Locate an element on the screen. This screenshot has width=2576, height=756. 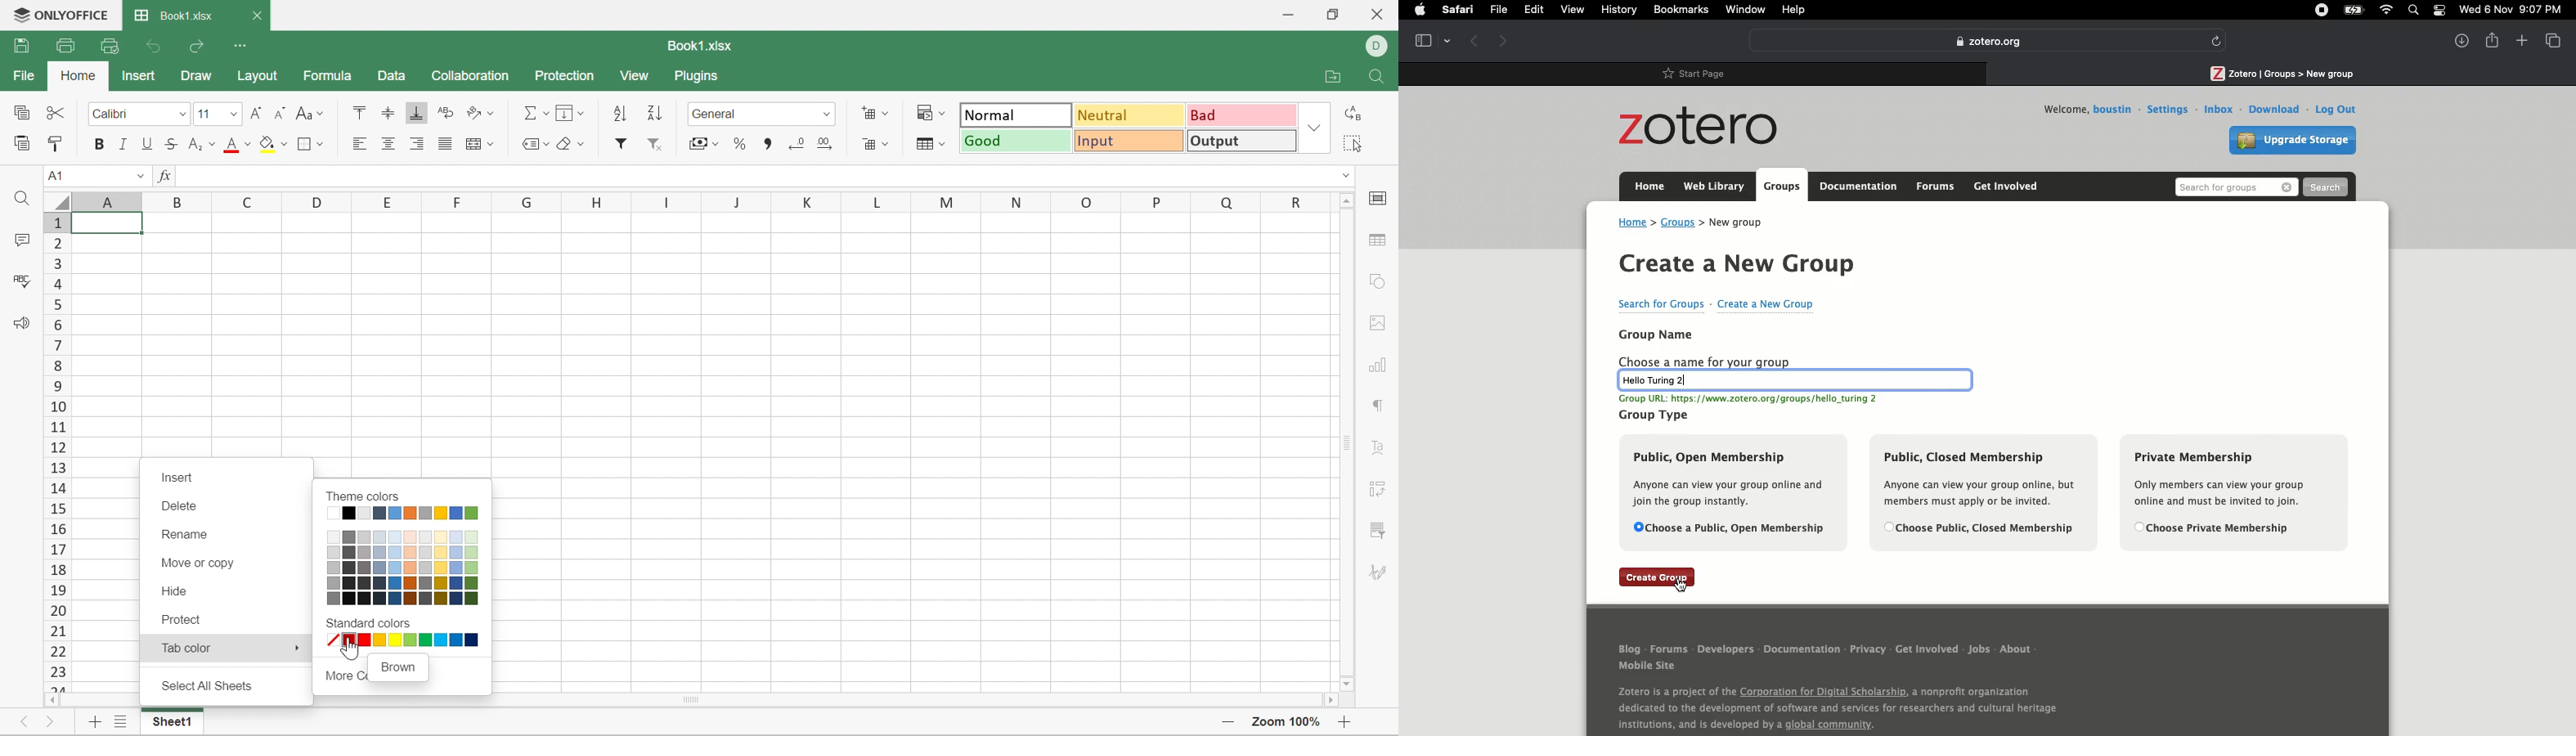
Good is located at coordinates (1017, 141).